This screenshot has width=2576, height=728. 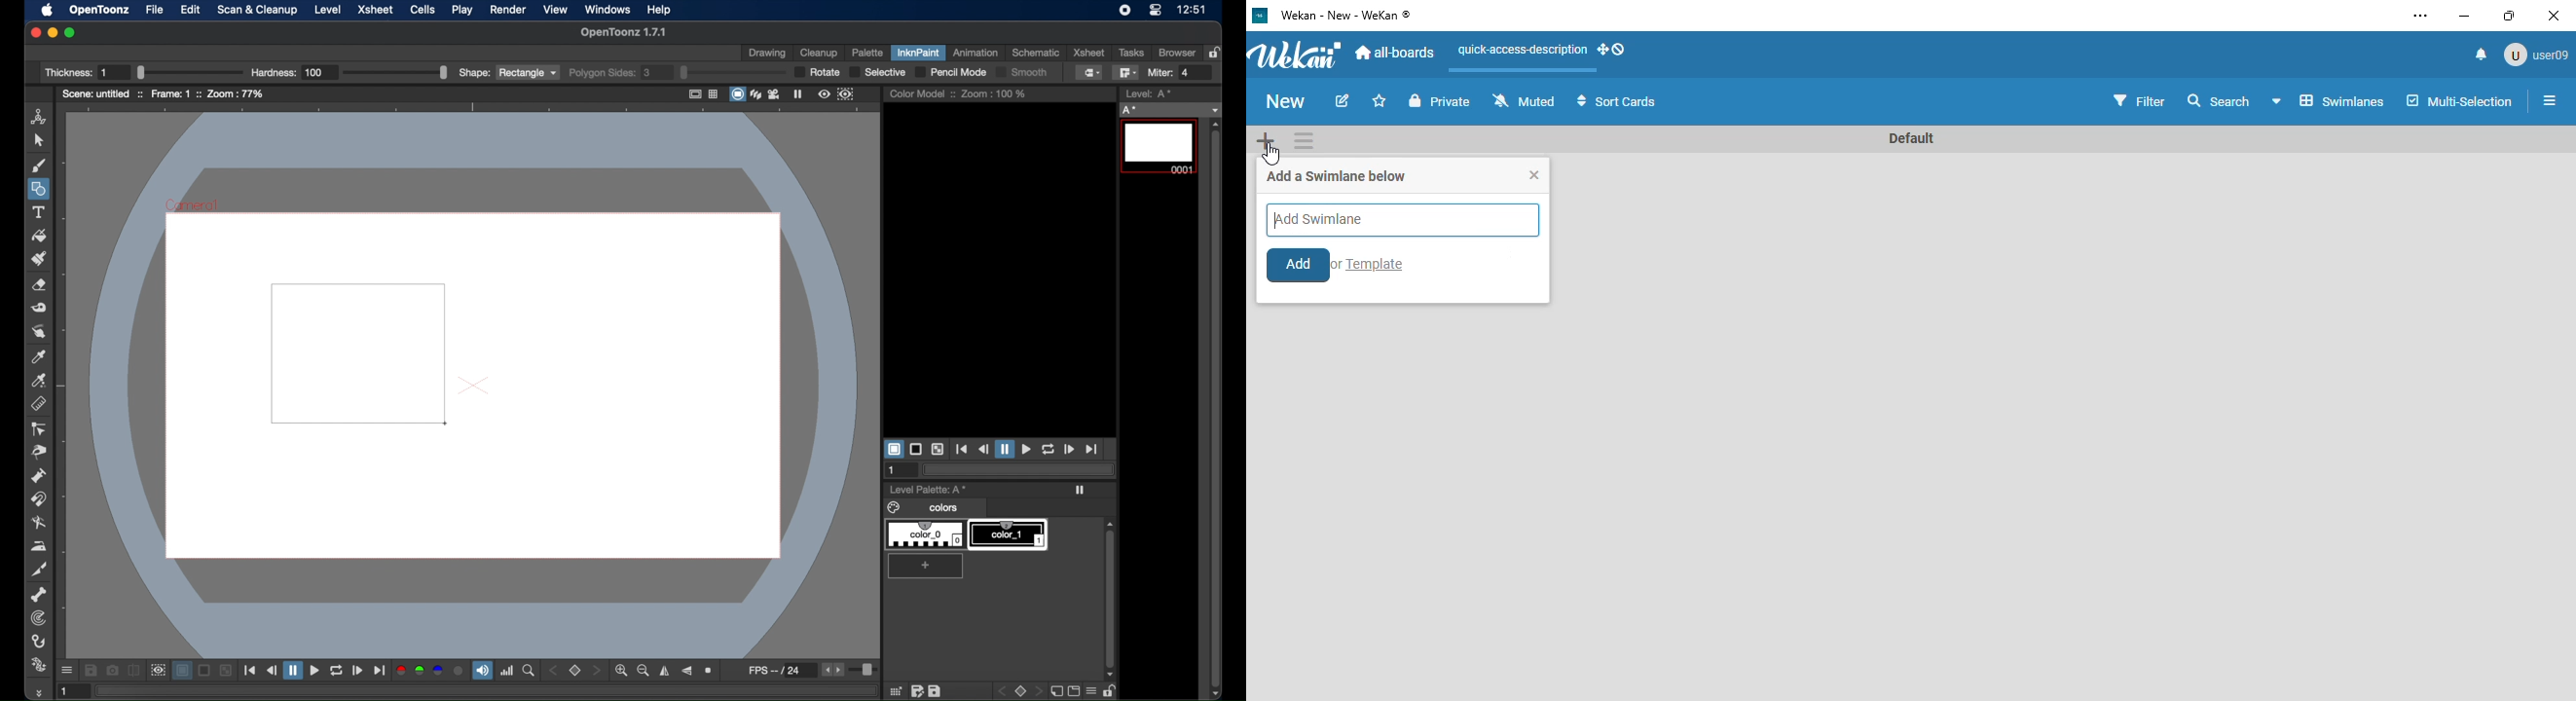 What do you see at coordinates (1403, 220) in the screenshot?
I see `add swimlane` at bounding box center [1403, 220].